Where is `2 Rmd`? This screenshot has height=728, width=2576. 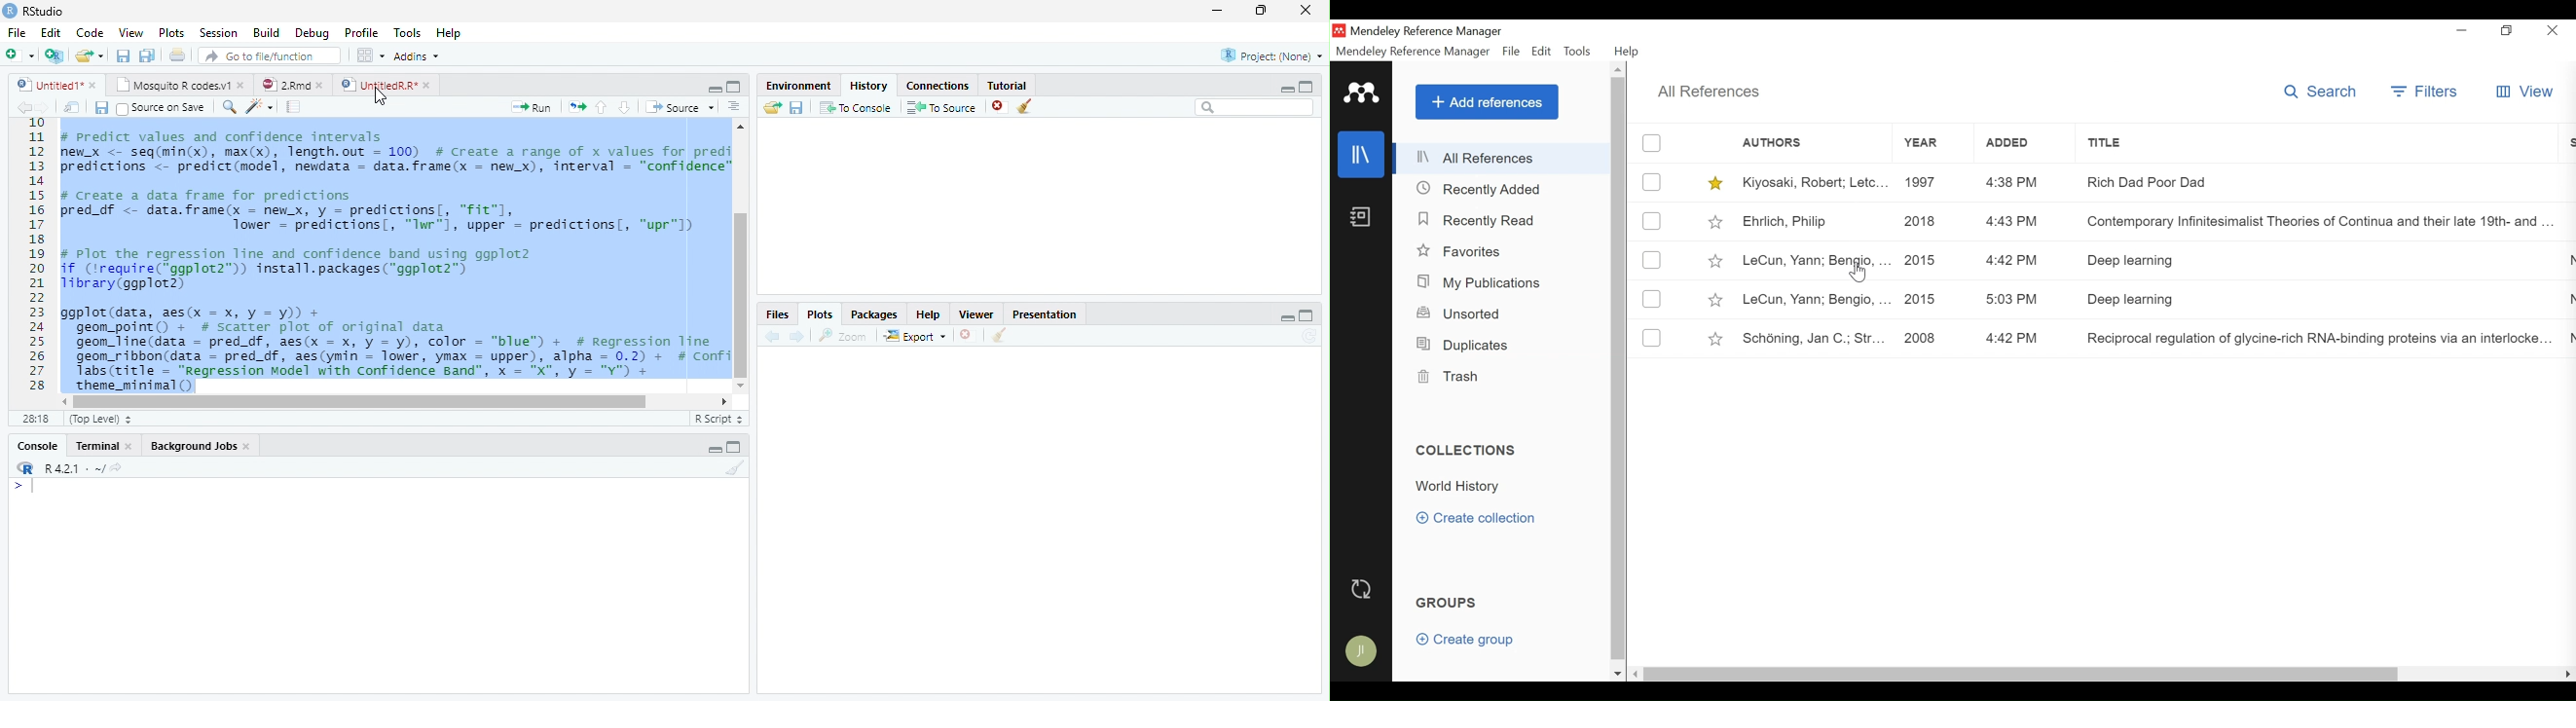
2 Rmd is located at coordinates (292, 83).